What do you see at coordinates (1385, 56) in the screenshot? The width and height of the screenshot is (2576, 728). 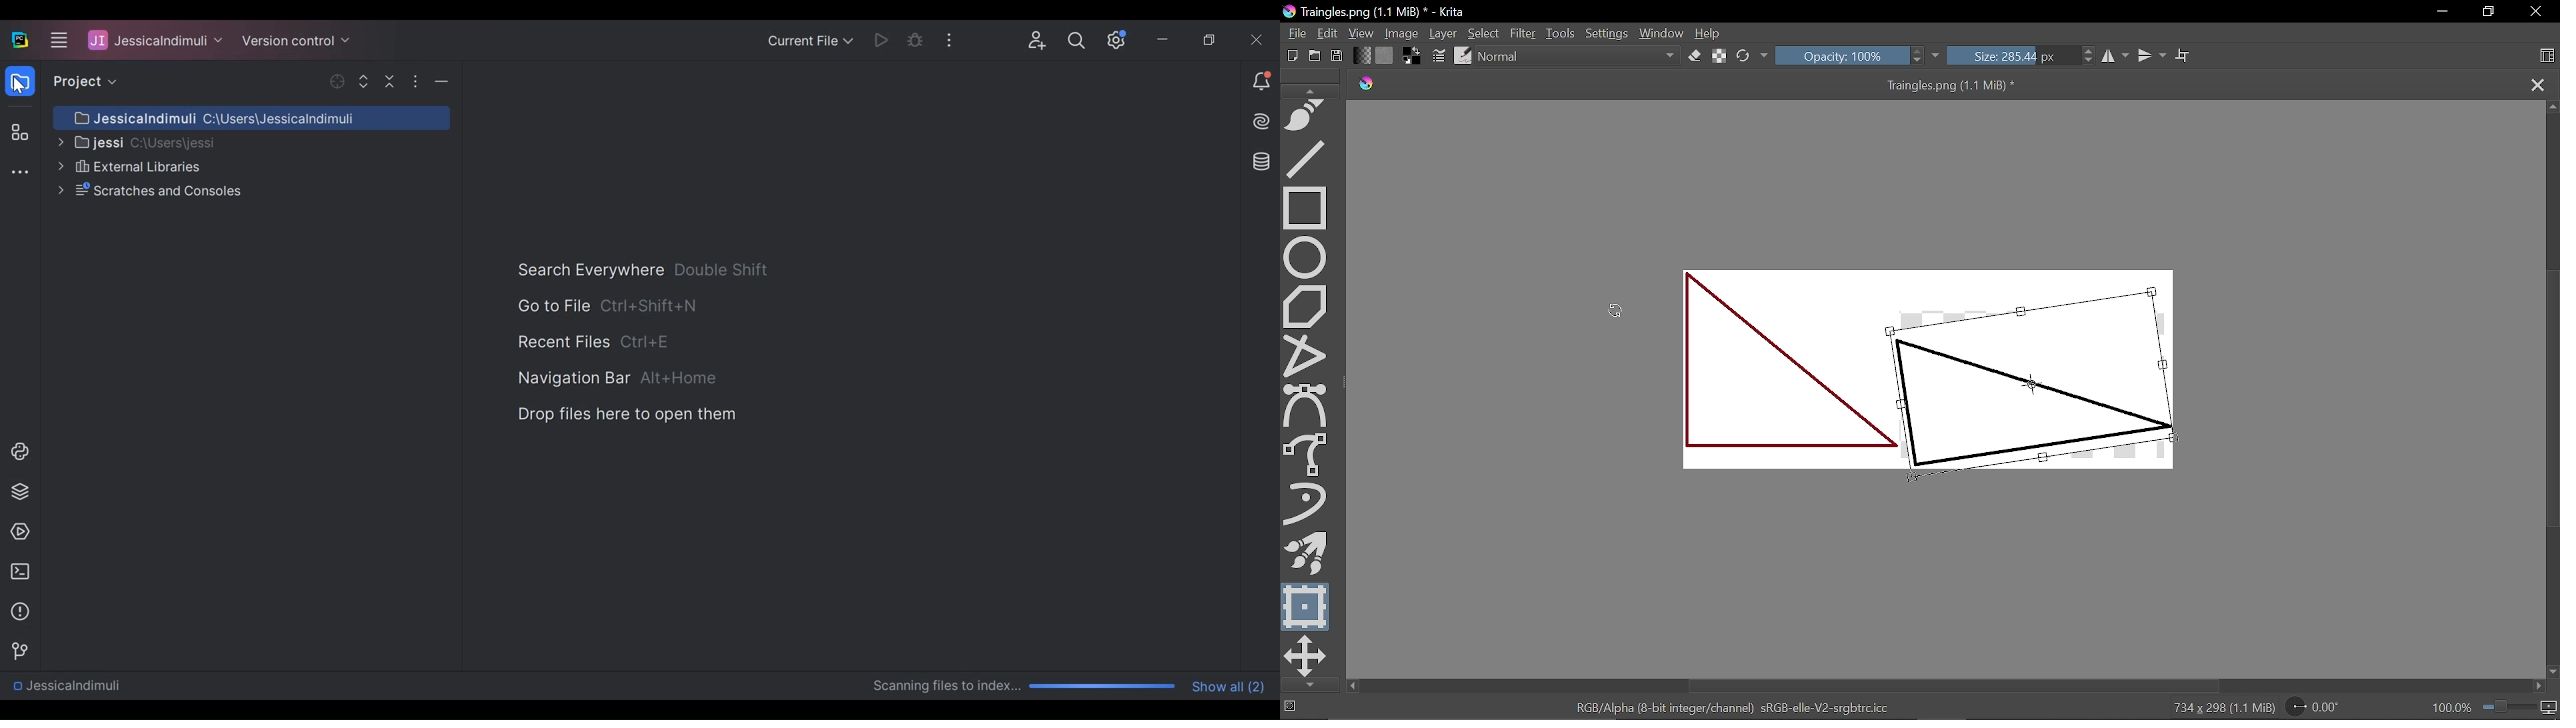 I see `Fill pattern` at bounding box center [1385, 56].